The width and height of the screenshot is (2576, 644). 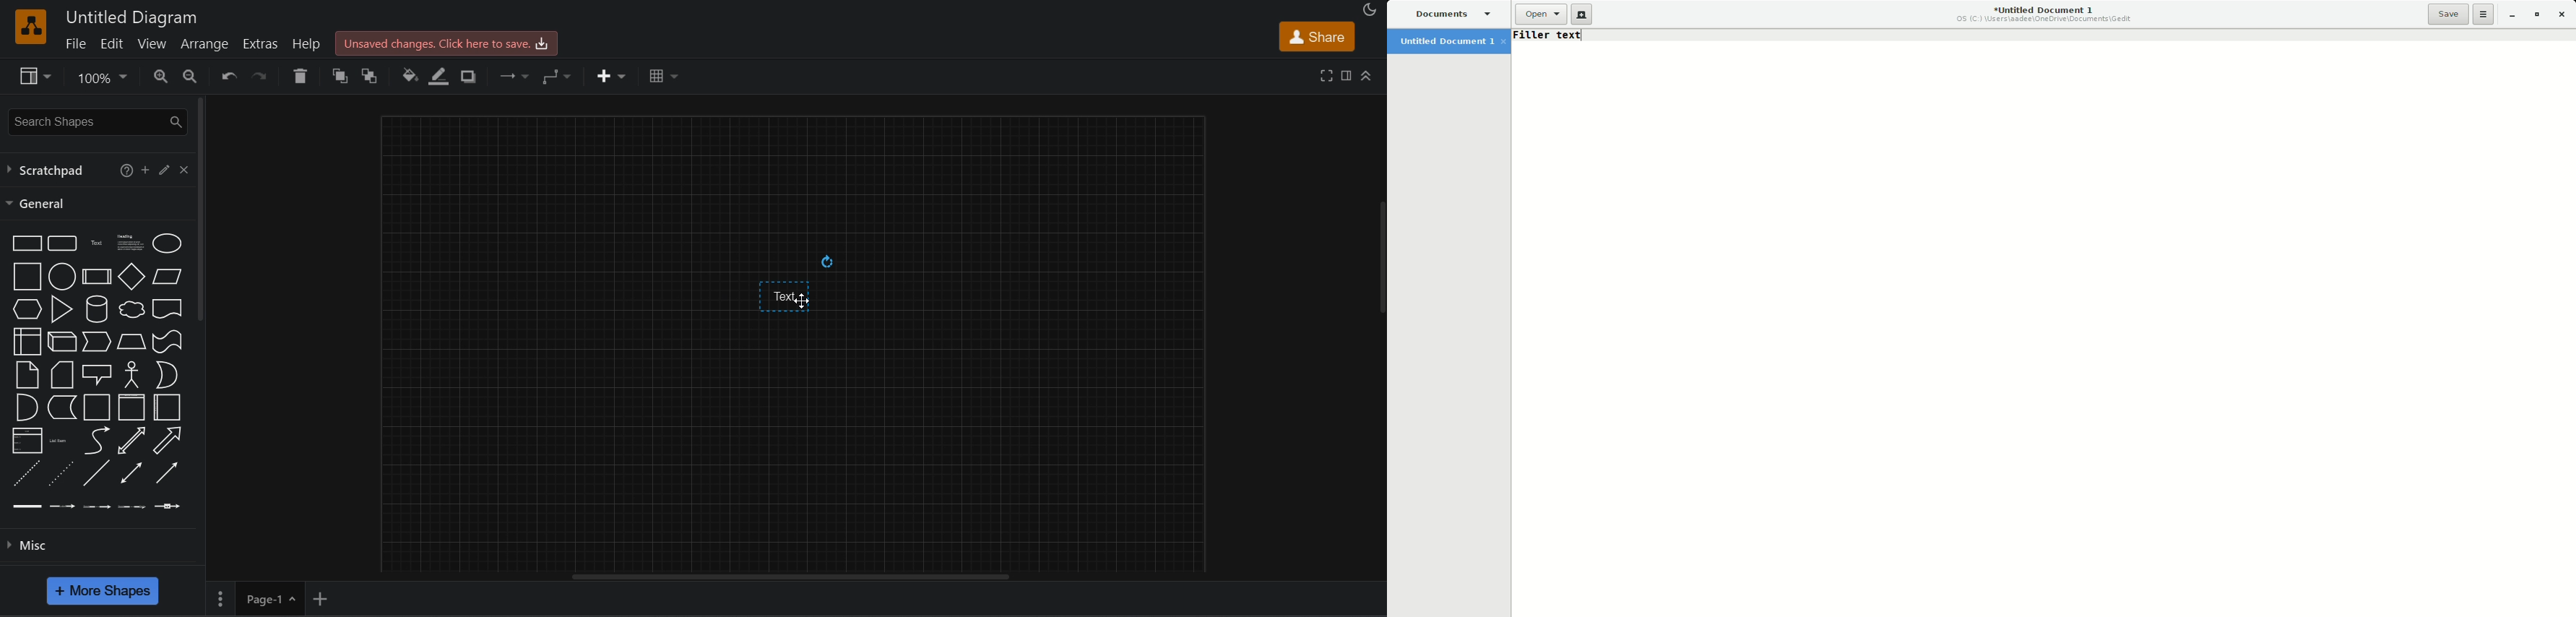 What do you see at coordinates (168, 308) in the screenshot?
I see `Document` at bounding box center [168, 308].